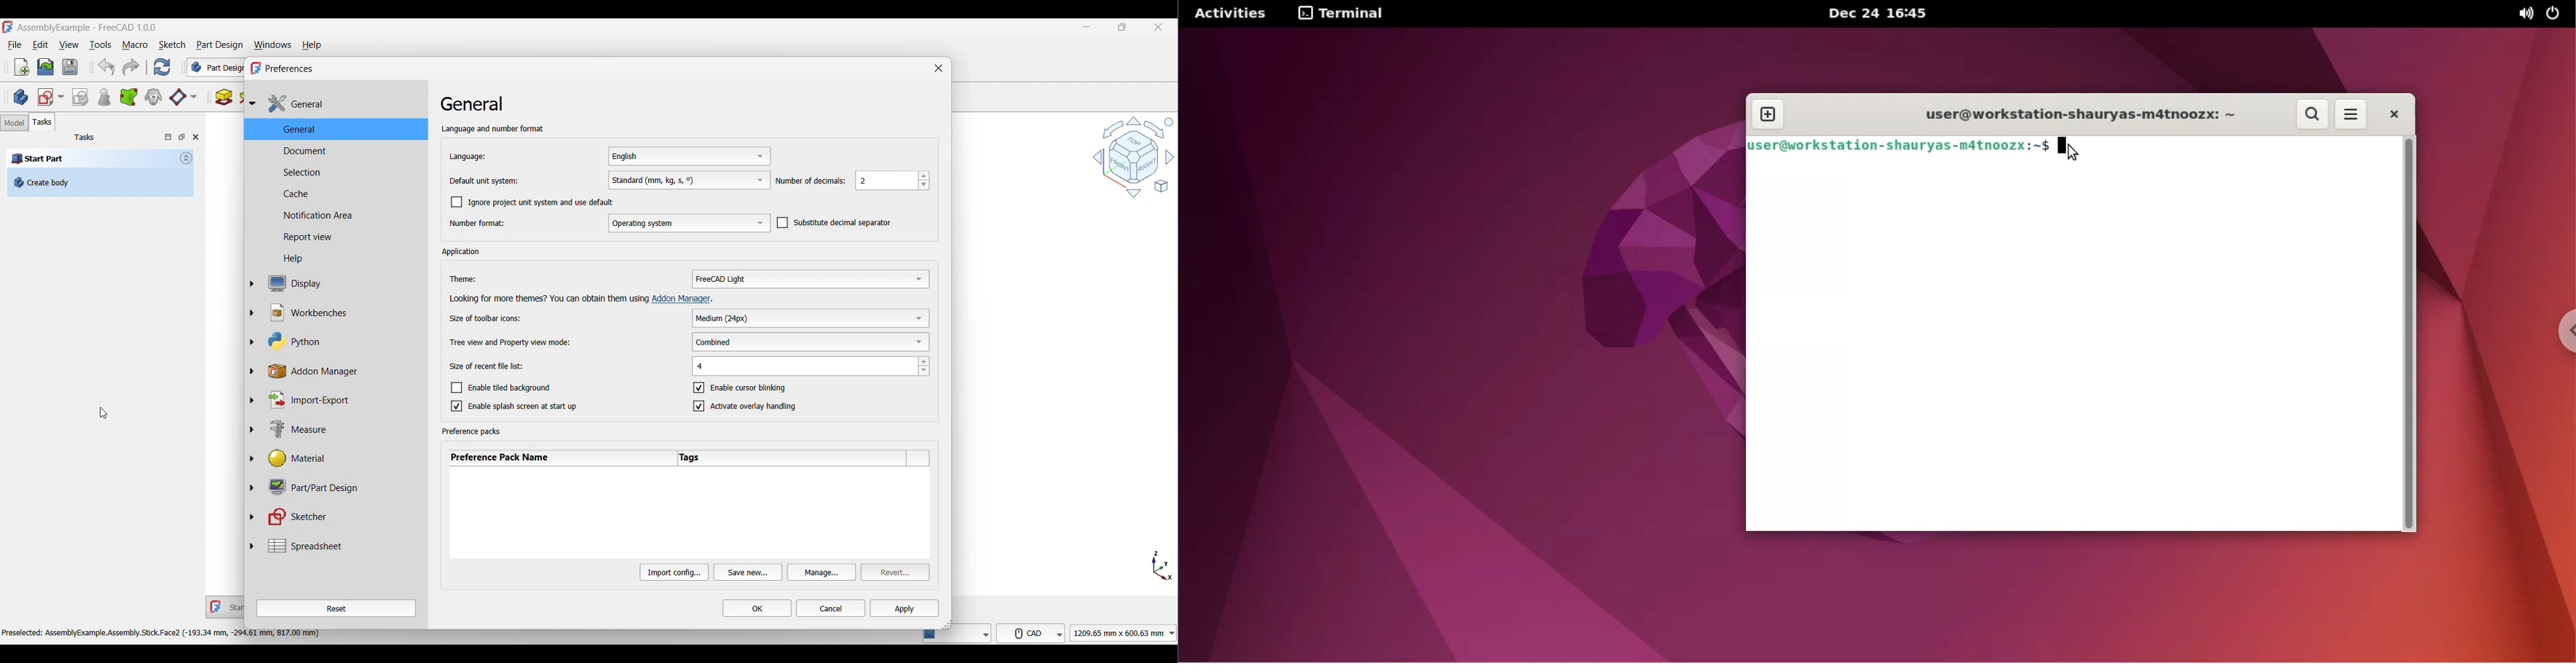 This screenshot has width=2576, height=672. Describe the element at coordinates (1133, 157) in the screenshot. I see `Navigation` at that location.